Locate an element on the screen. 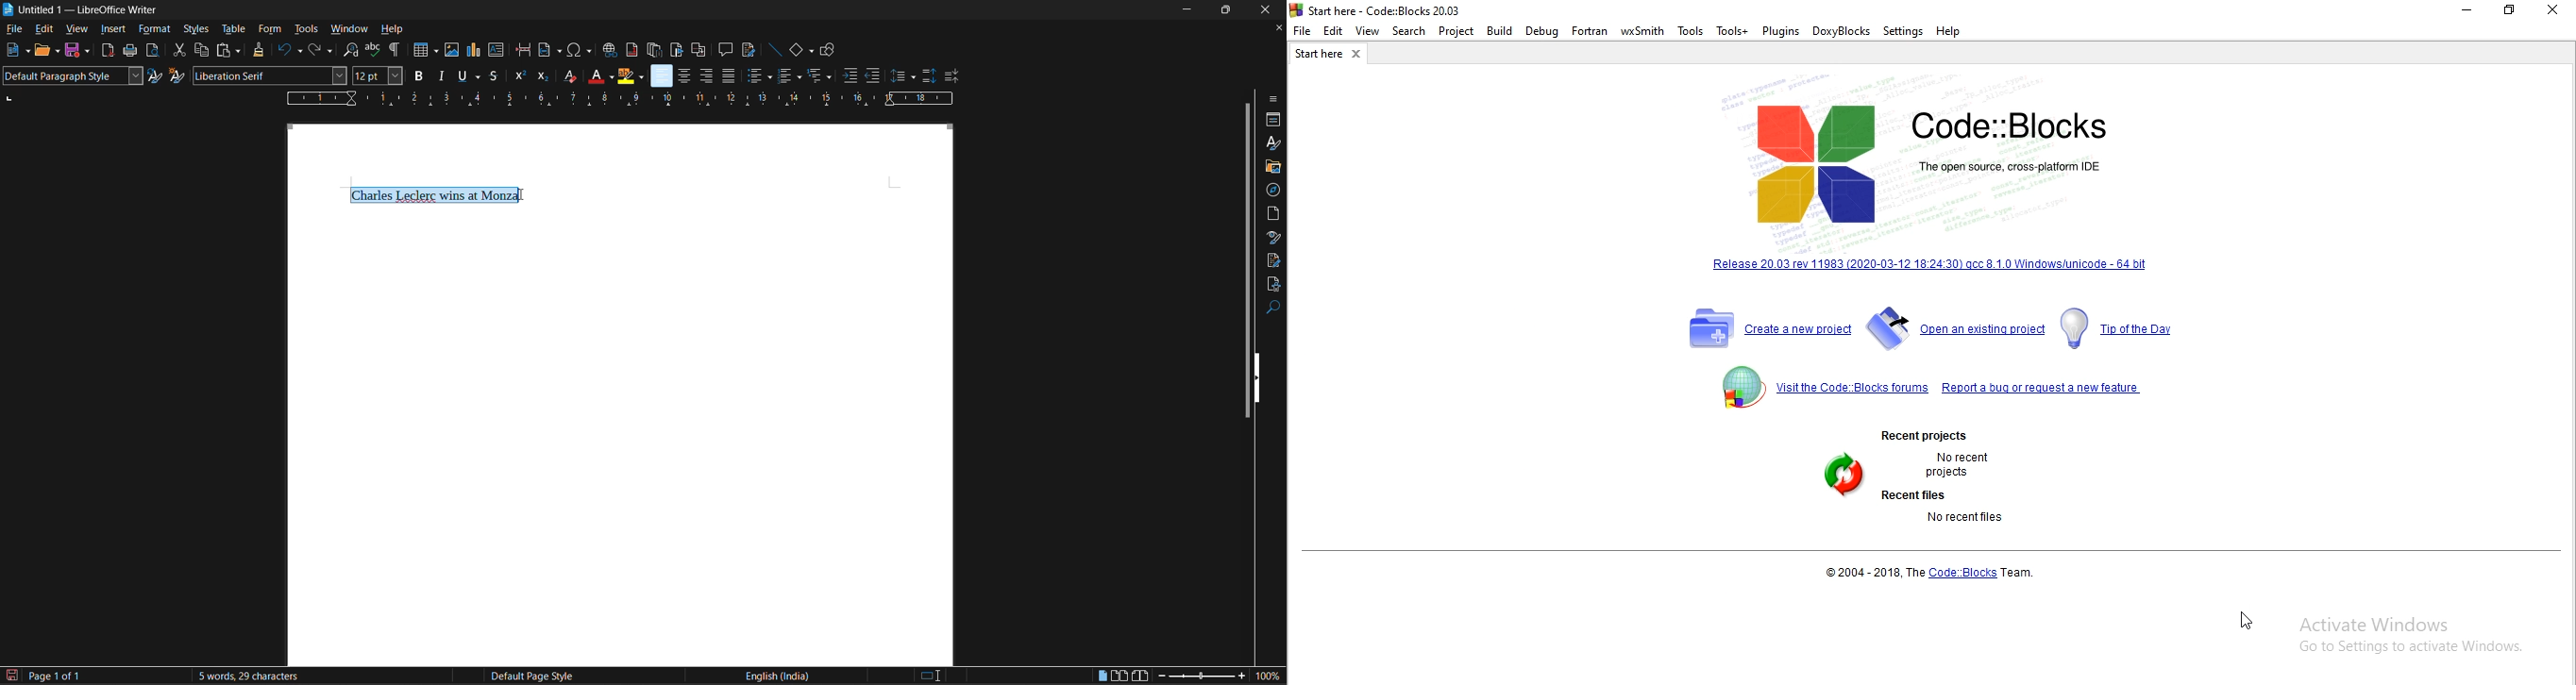 The height and width of the screenshot is (700, 2576). Fortran is located at coordinates (1588, 31).